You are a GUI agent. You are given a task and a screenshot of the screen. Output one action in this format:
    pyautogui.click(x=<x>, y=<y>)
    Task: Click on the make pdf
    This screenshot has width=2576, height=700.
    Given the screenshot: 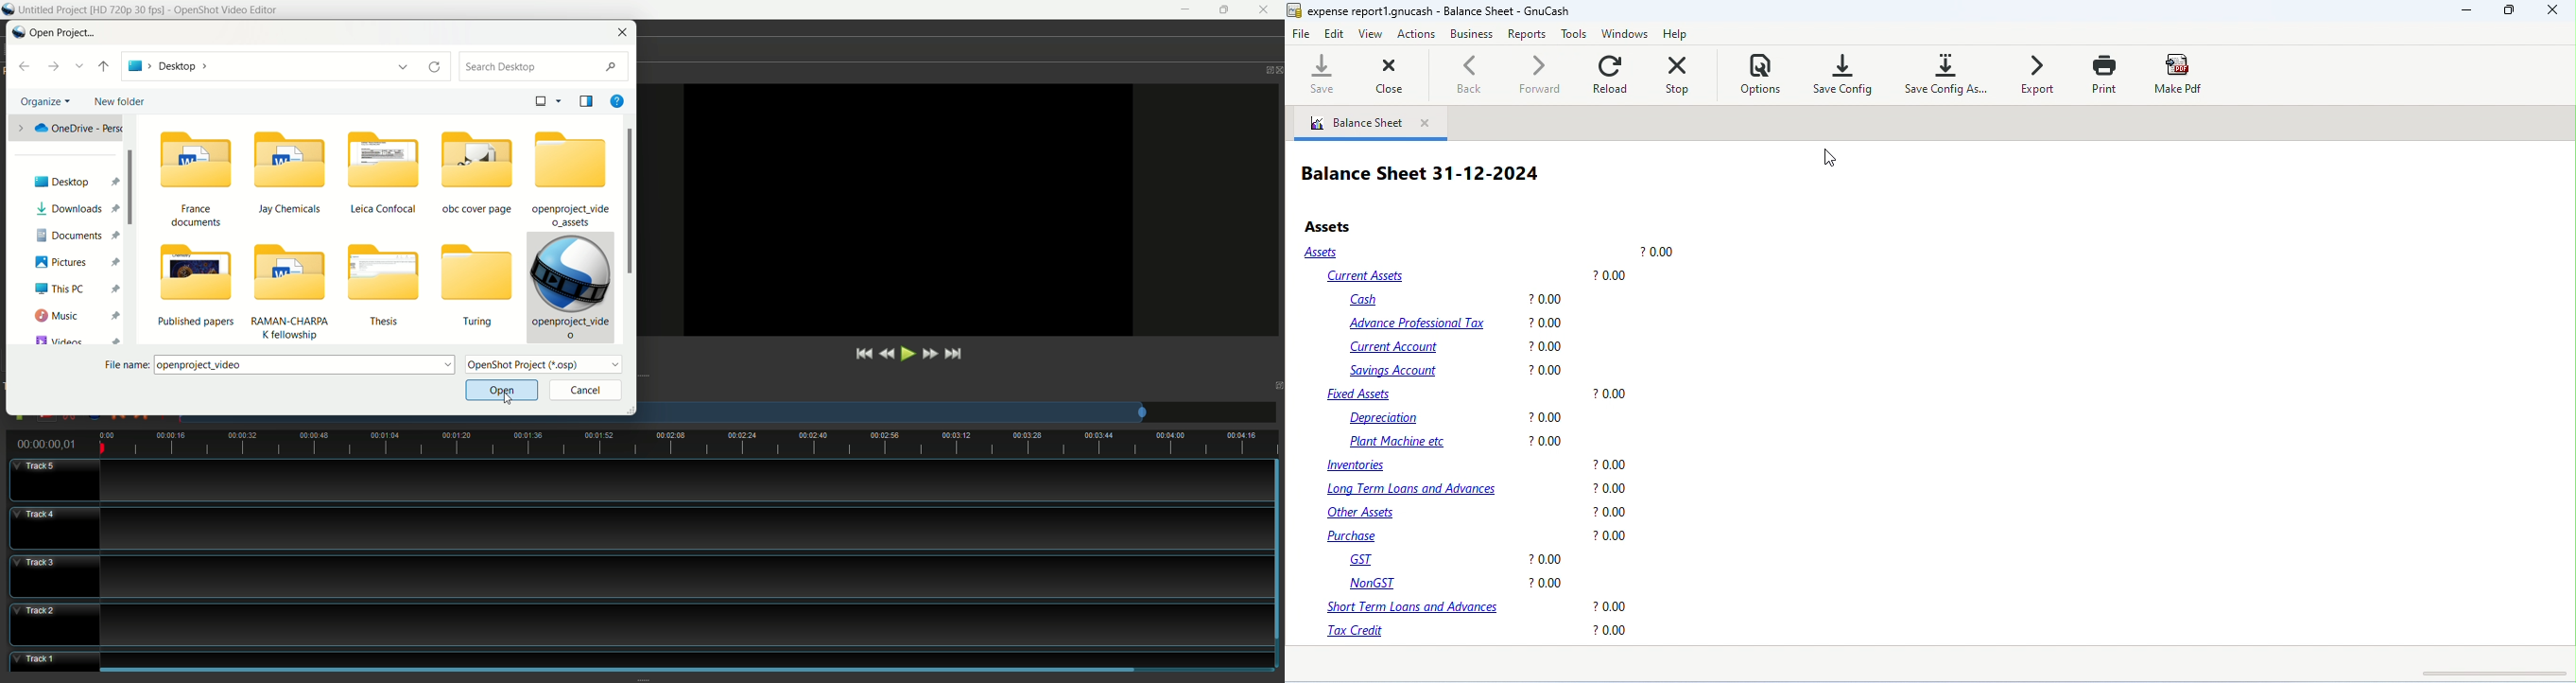 What is the action you would take?
    pyautogui.click(x=2181, y=72)
    